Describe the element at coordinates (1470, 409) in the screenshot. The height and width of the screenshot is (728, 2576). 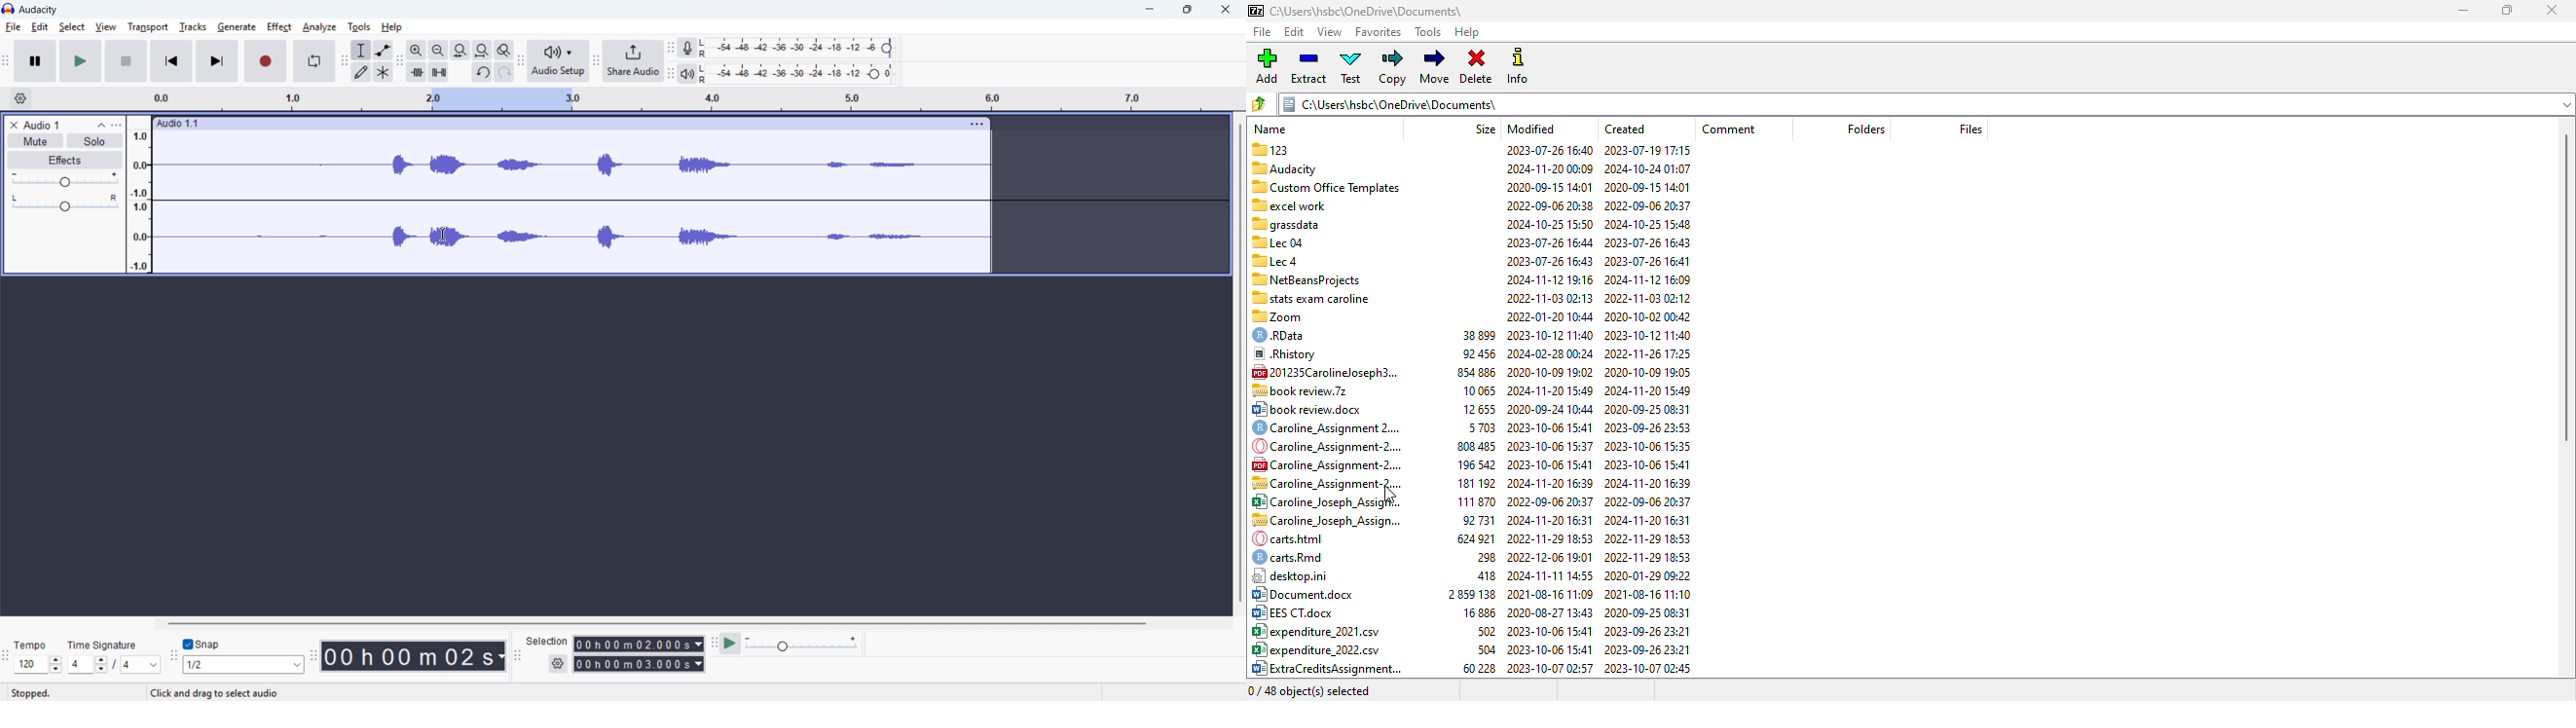
I see `© book review.doox 12655 2020-09-24 10:44 2020-09-25 08:31` at that location.